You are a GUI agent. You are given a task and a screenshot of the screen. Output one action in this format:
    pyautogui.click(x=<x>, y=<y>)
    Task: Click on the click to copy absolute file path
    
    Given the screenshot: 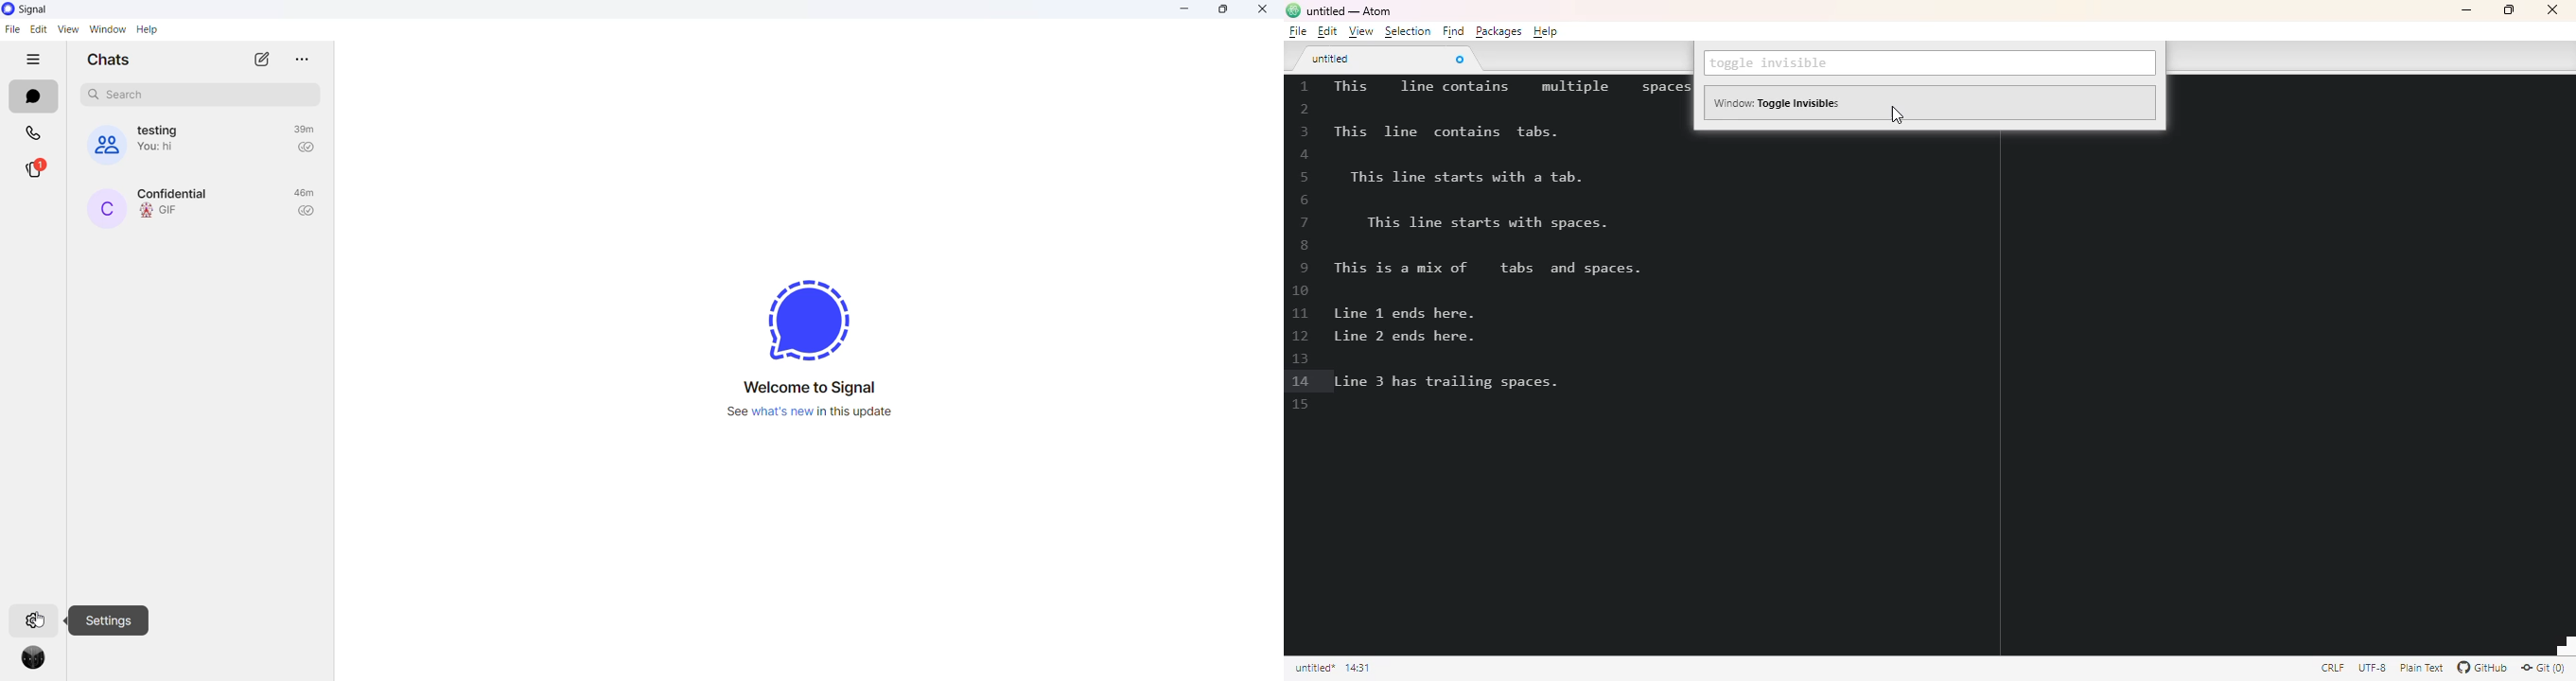 What is the action you would take?
    pyautogui.click(x=1314, y=668)
    